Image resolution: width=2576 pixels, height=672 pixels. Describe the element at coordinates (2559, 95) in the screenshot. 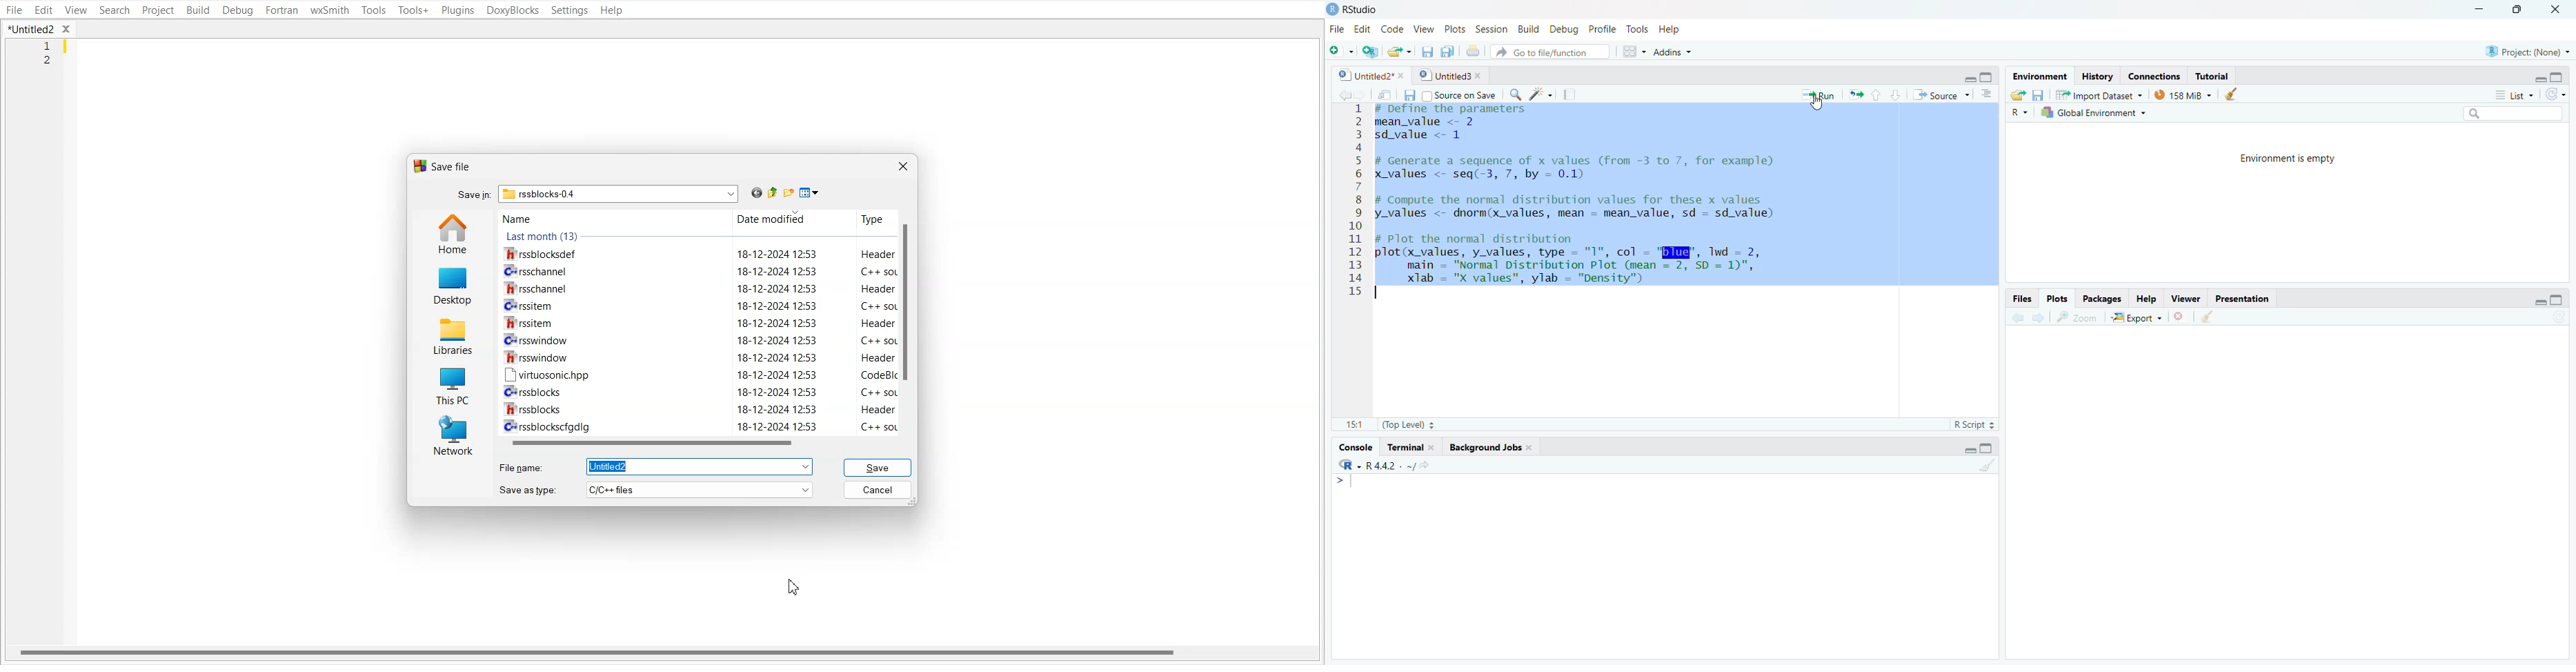

I see `Refresh` at that location.